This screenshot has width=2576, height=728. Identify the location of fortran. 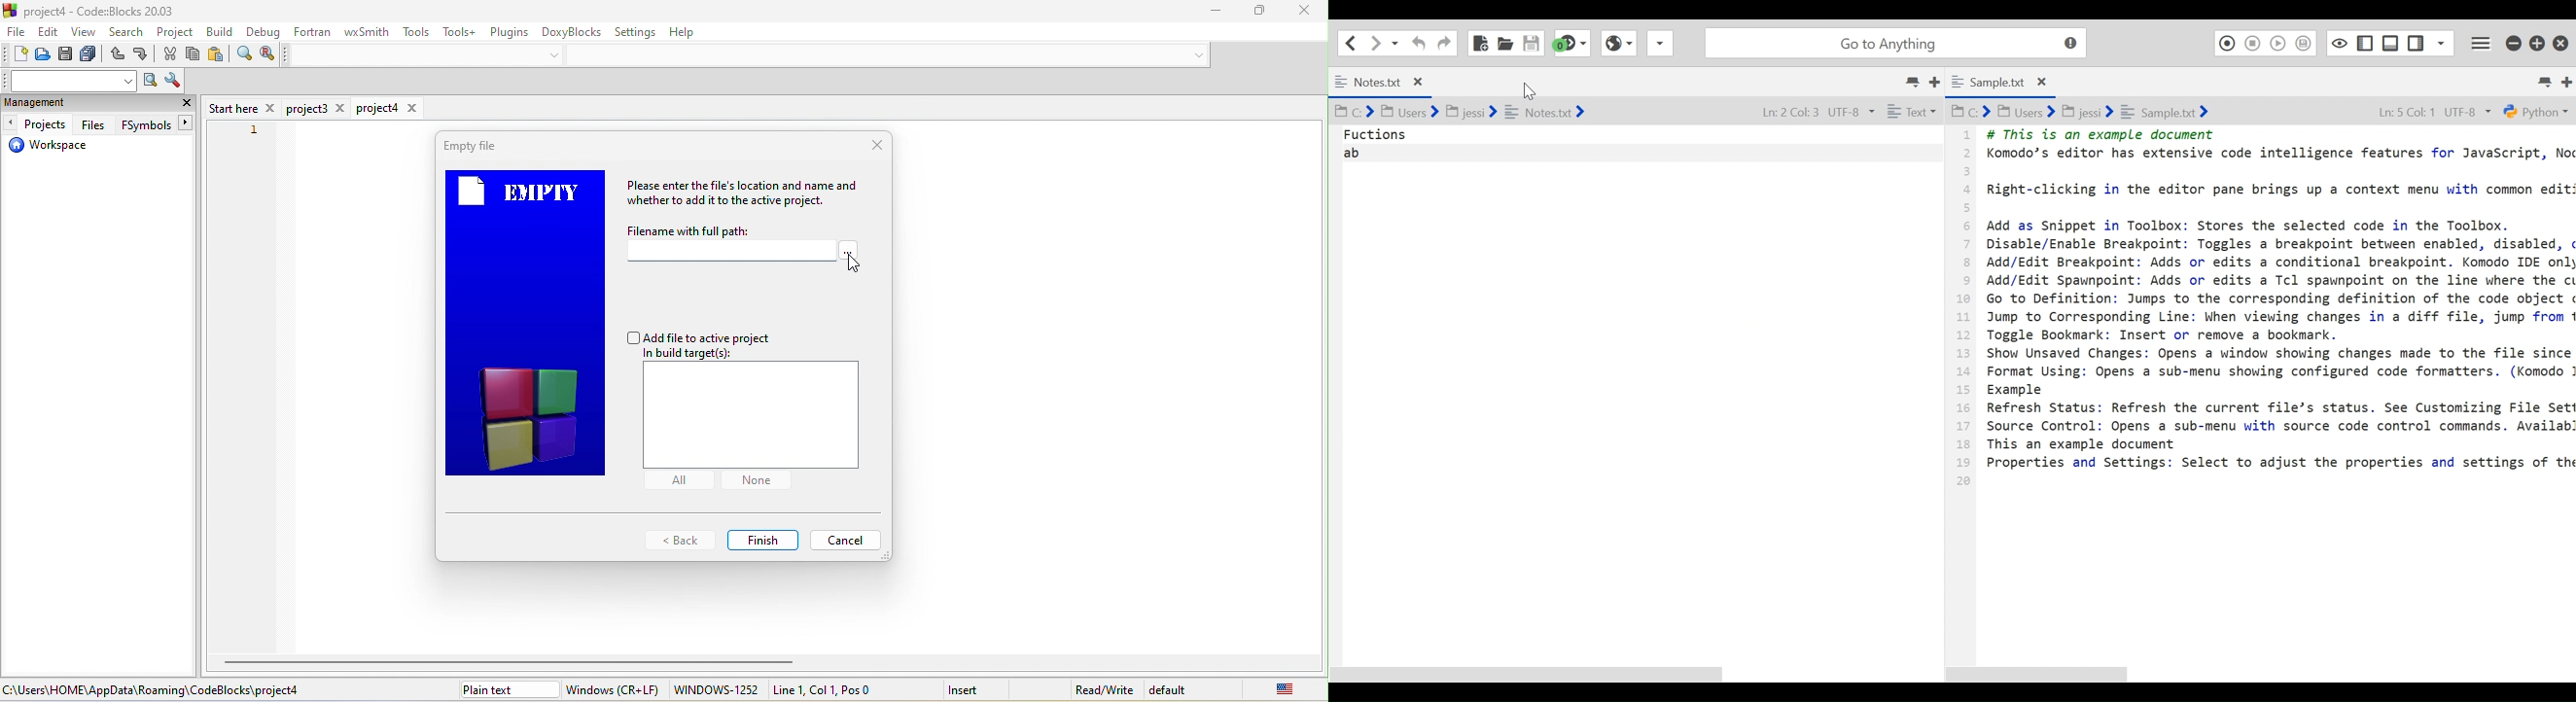
(313, 31).